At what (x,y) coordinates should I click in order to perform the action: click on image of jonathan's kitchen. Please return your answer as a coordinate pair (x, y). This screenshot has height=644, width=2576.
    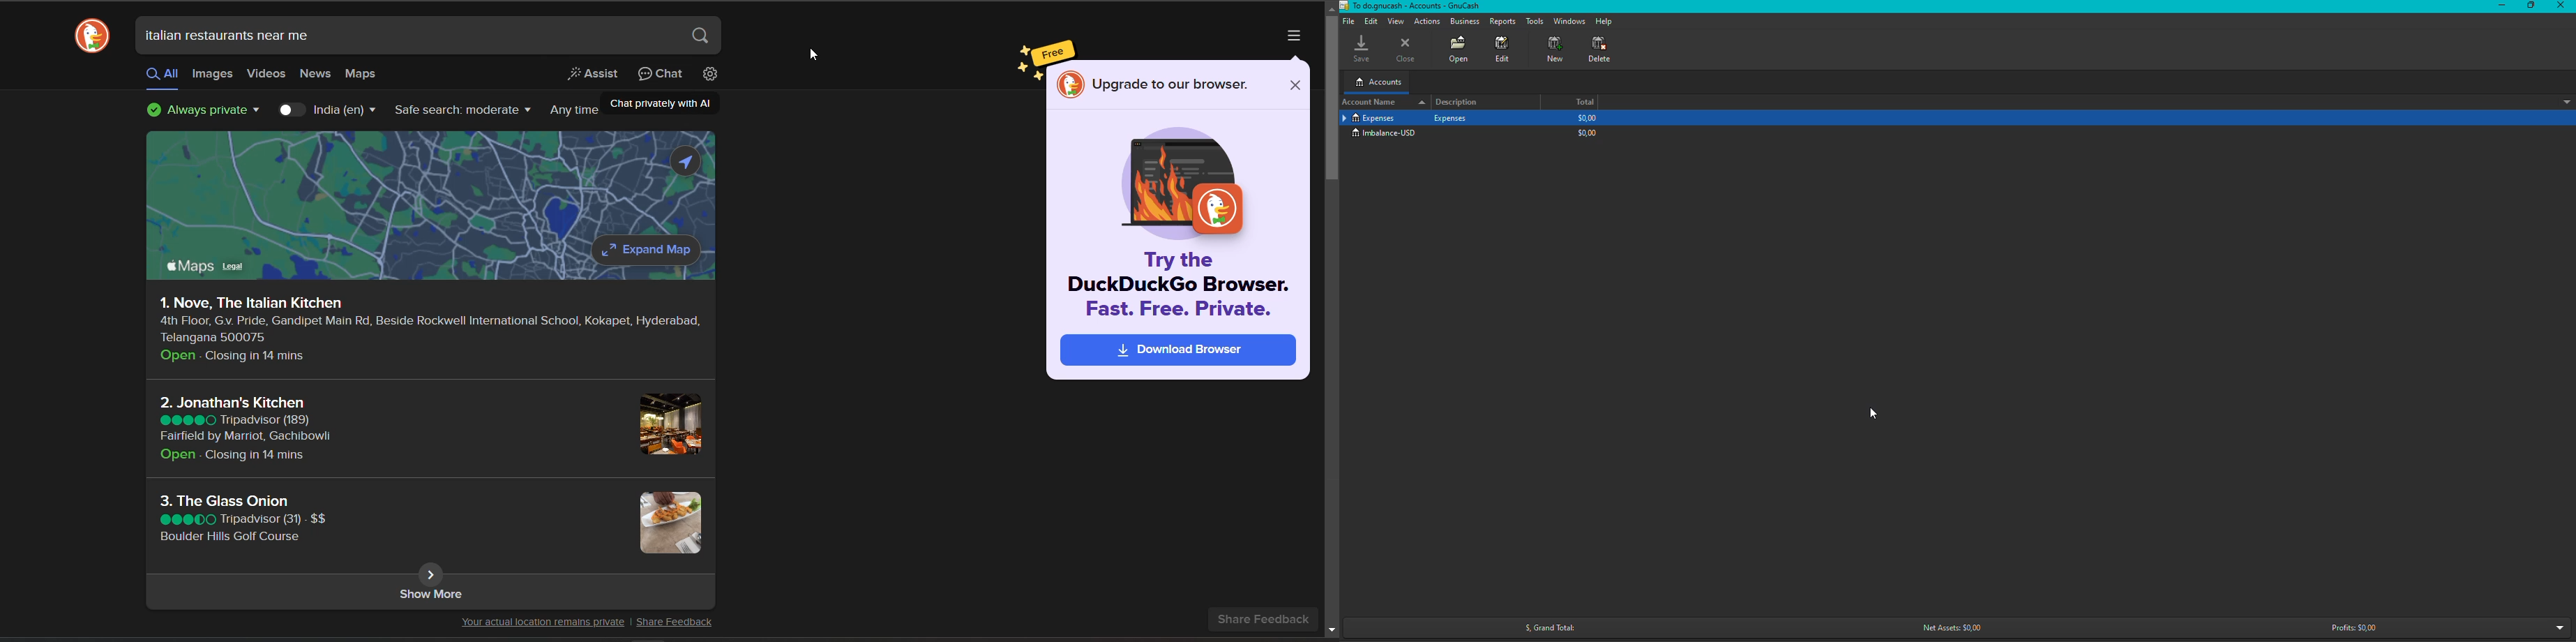
    Looking at the image, I should click on (667, 423).